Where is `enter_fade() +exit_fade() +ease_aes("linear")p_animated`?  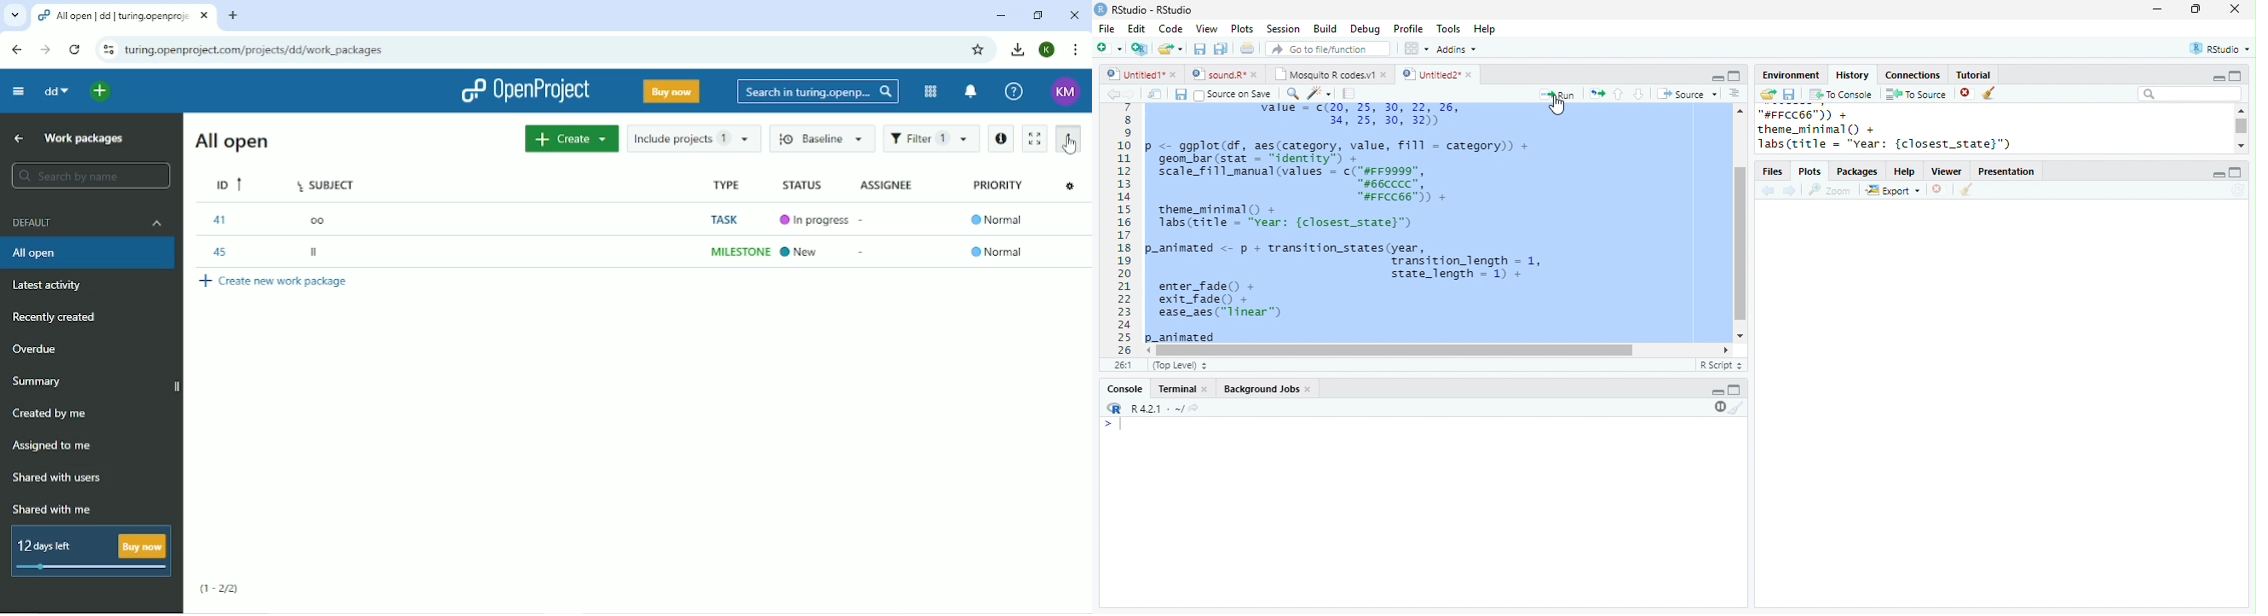 enter_fade() +exit_fade() +ease_aes("linear")p_animated is located at coordinates (1221, 312).